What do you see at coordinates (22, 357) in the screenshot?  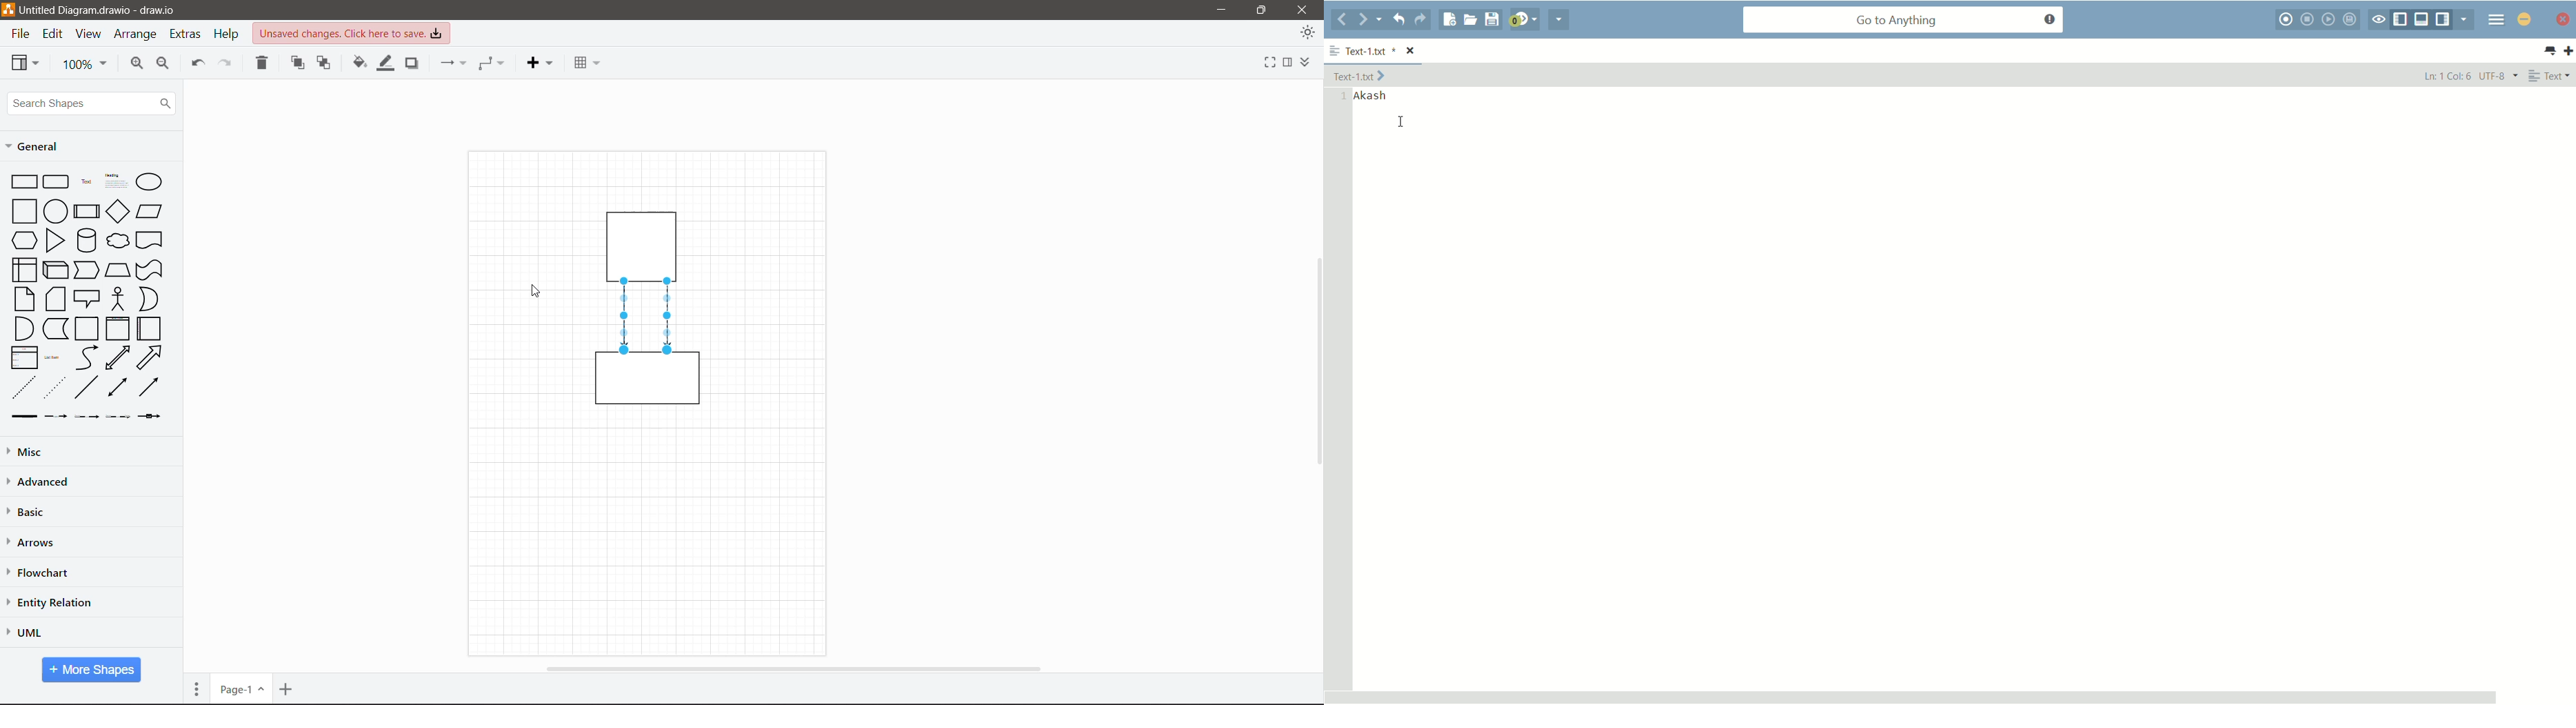 I see `List` at bounding box center [22, 357].